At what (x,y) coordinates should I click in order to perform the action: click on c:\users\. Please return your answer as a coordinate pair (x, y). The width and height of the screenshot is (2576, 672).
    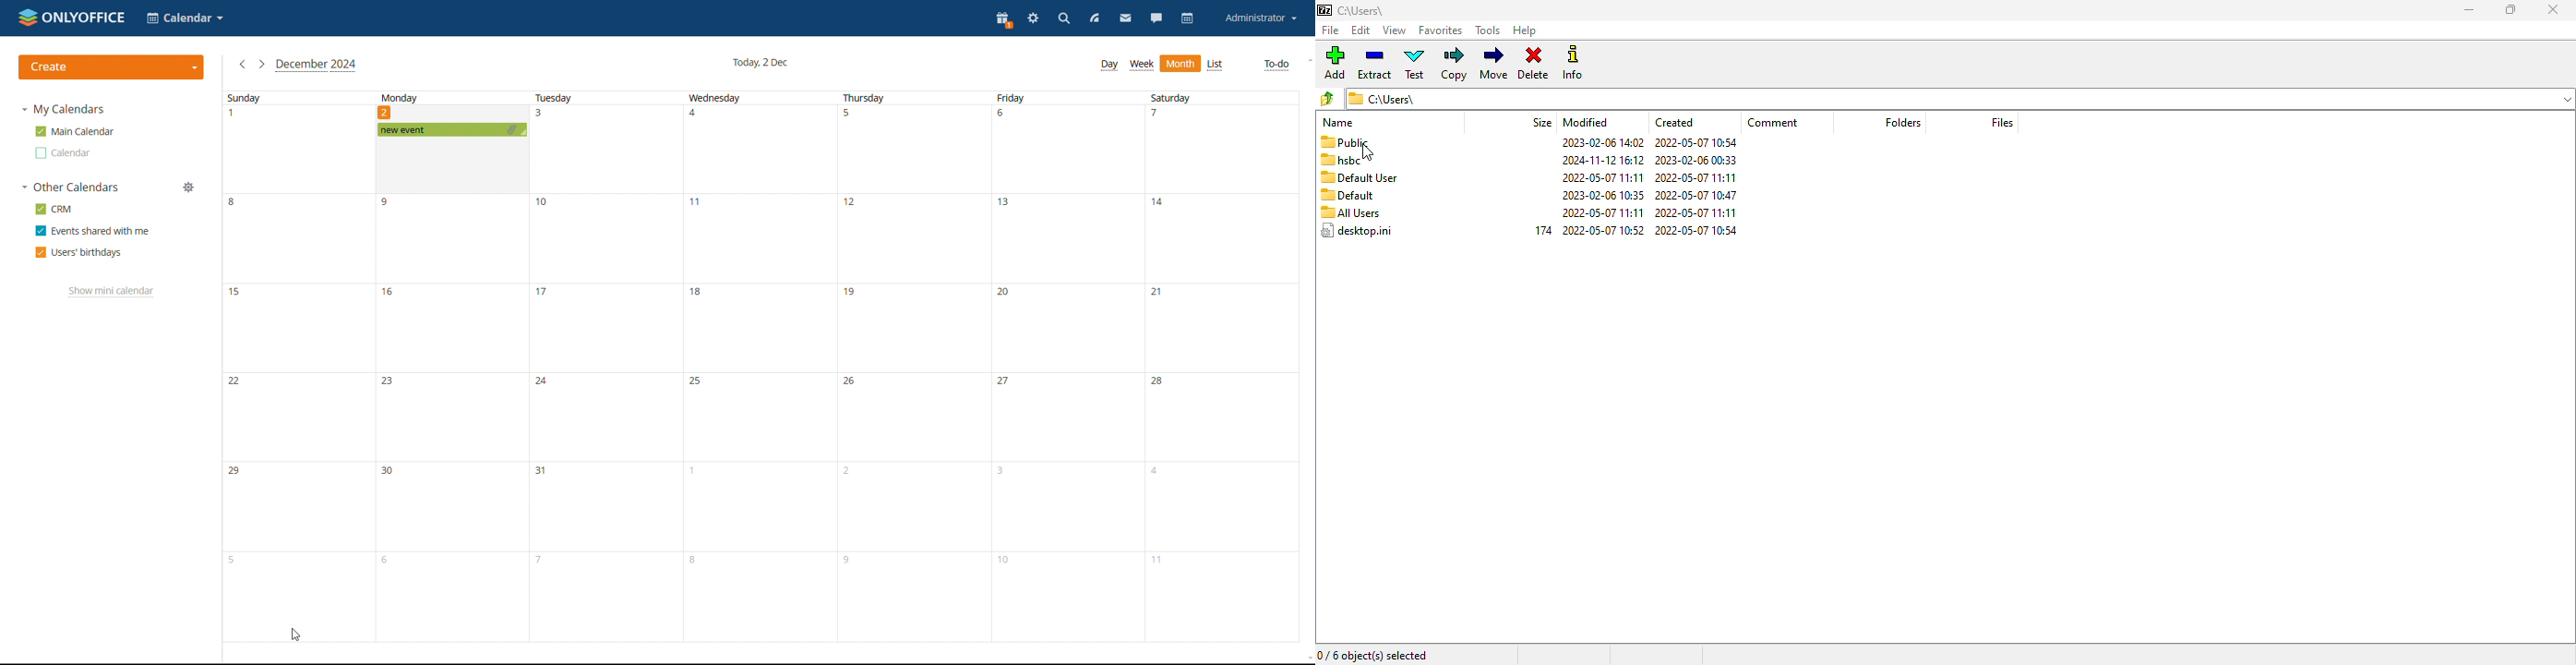
    Looking at the image, I should click on (1374, 12).